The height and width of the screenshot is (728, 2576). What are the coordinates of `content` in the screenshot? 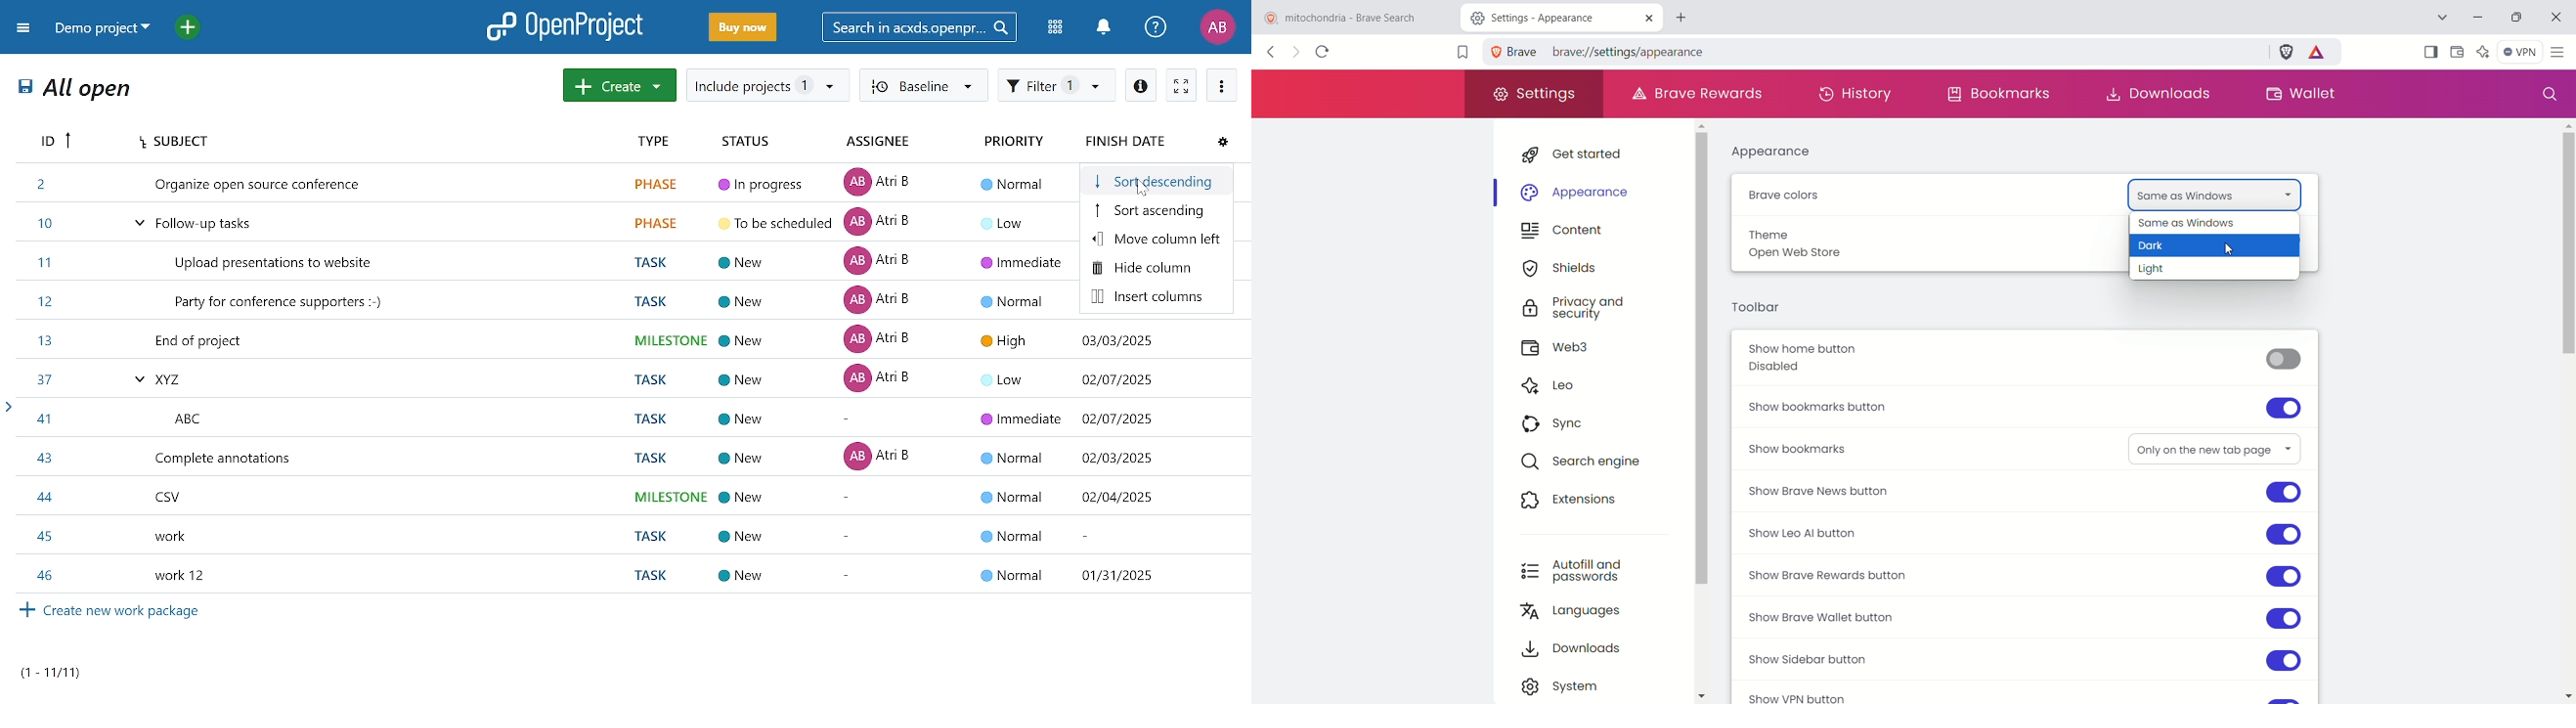 It's located at (1569, 233).